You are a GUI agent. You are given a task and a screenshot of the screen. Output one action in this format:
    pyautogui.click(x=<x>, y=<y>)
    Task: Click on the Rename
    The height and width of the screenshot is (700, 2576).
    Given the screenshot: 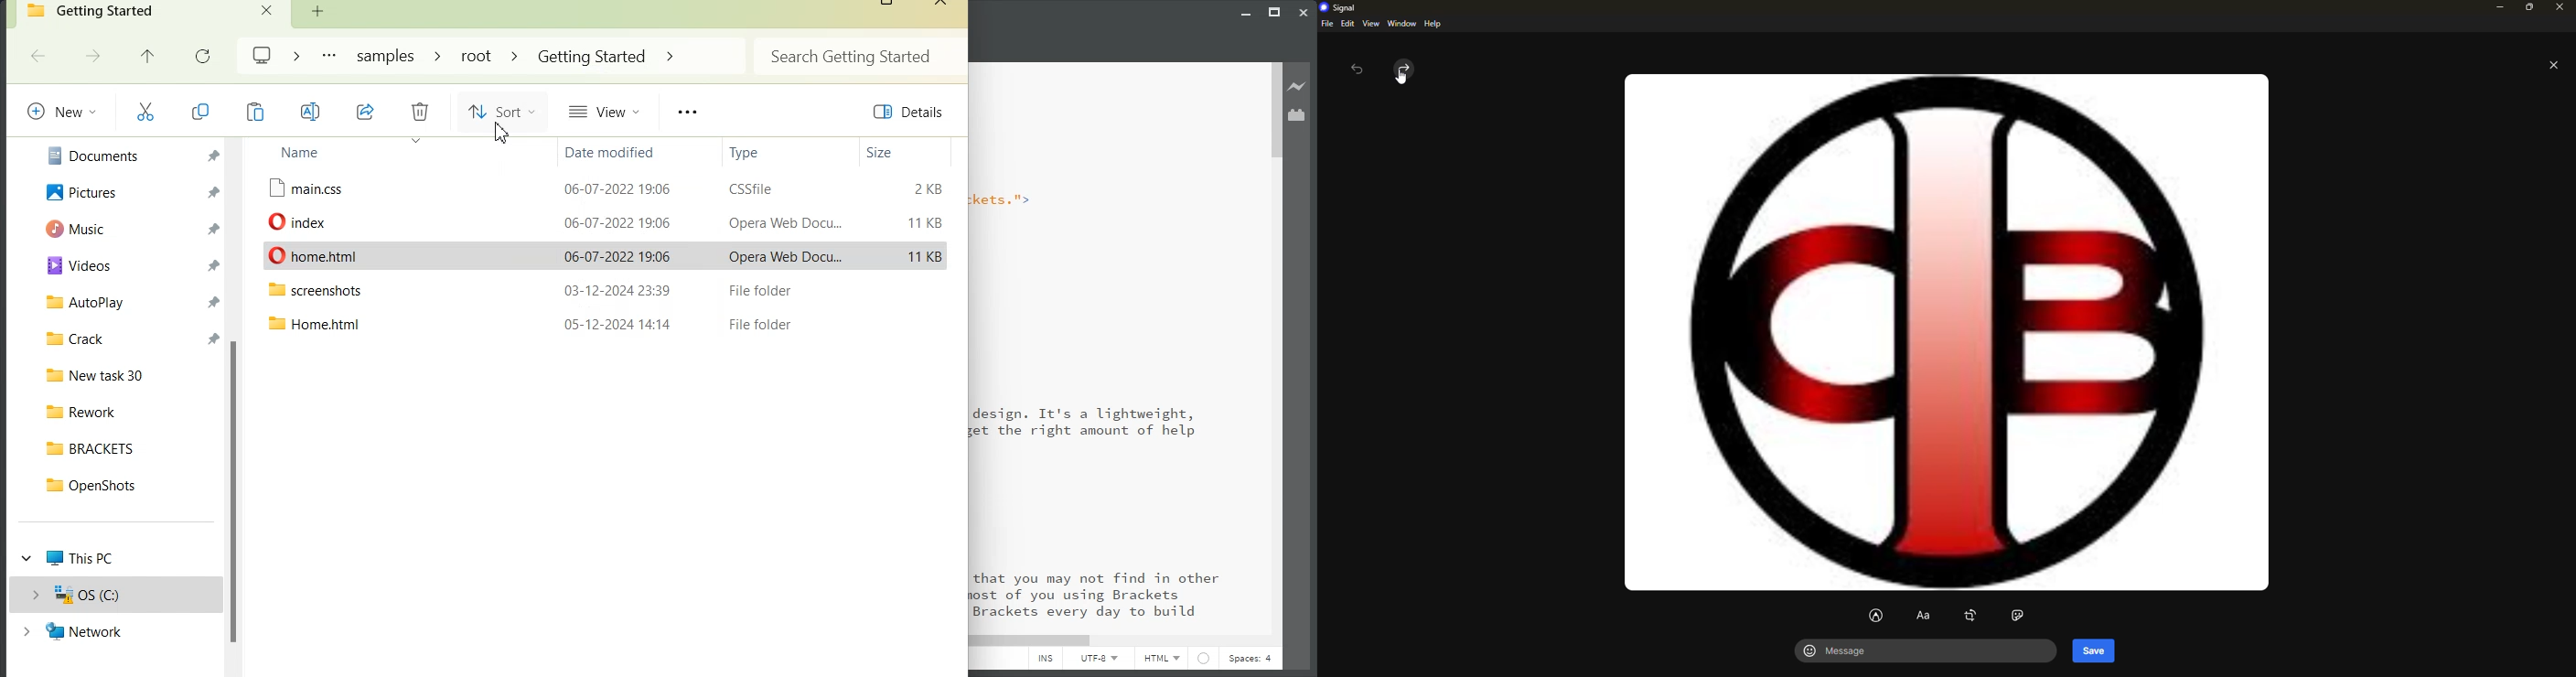 What is the action you would take?
    pyautogui.click(x=312, y=112)
    